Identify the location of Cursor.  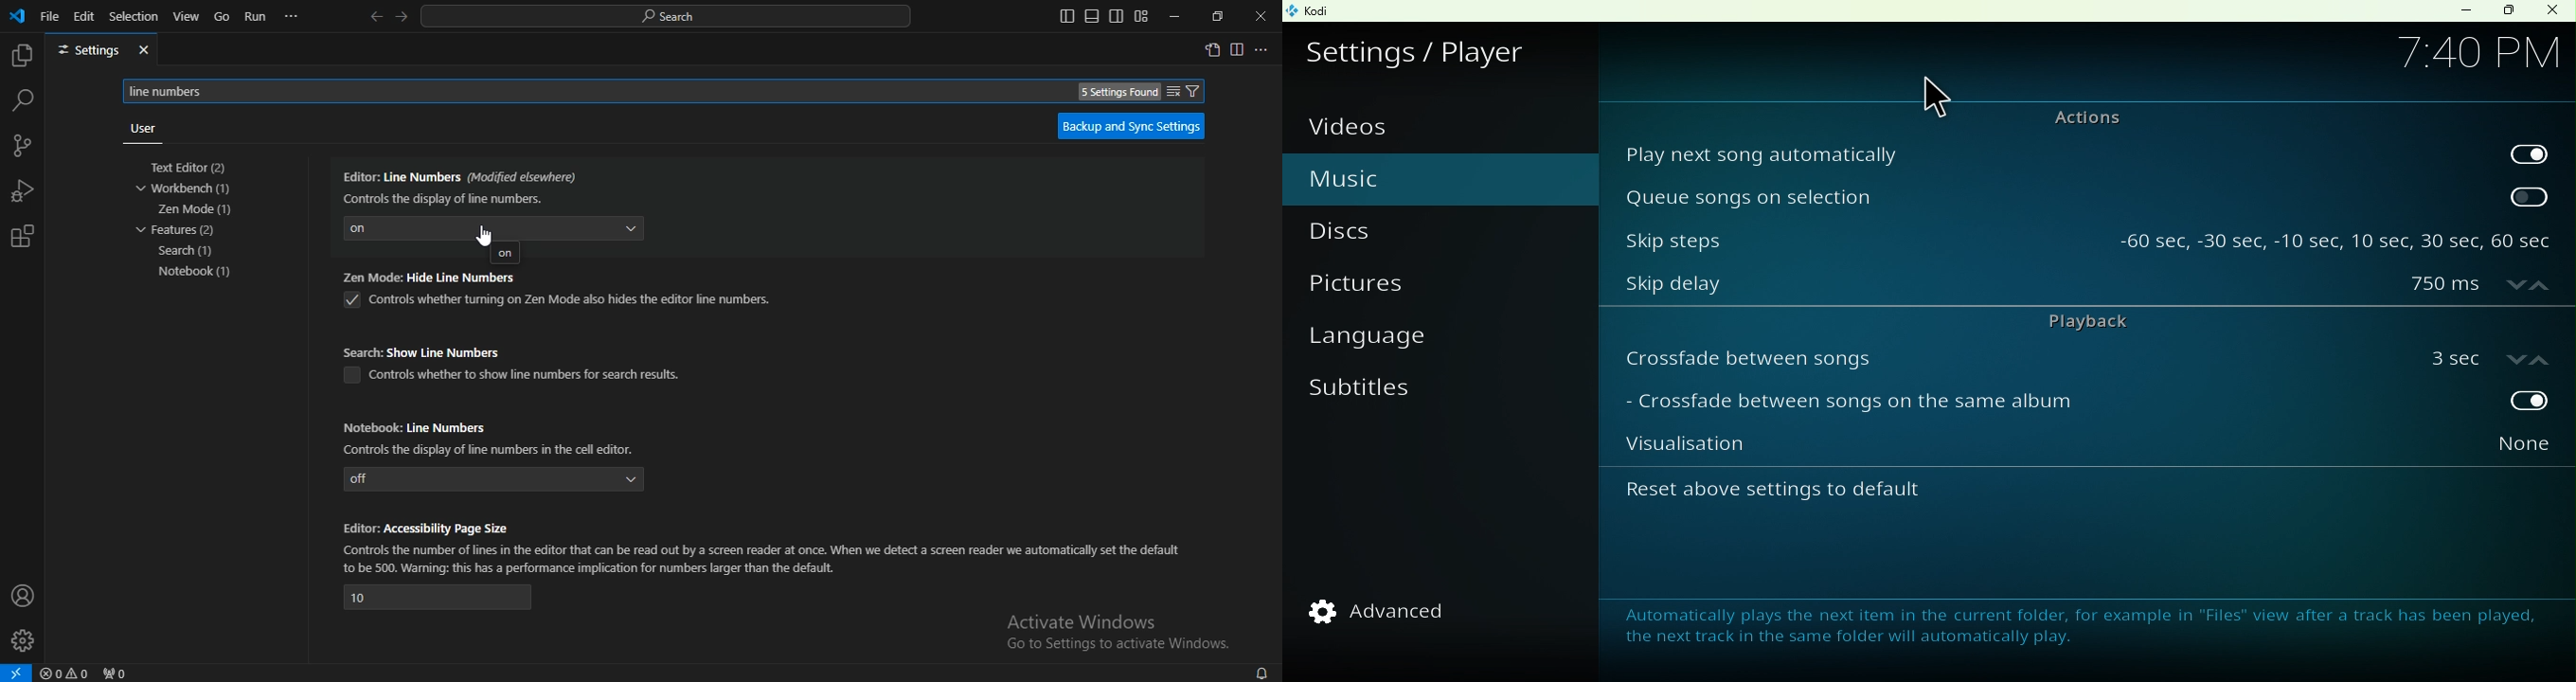
(1933, 98).